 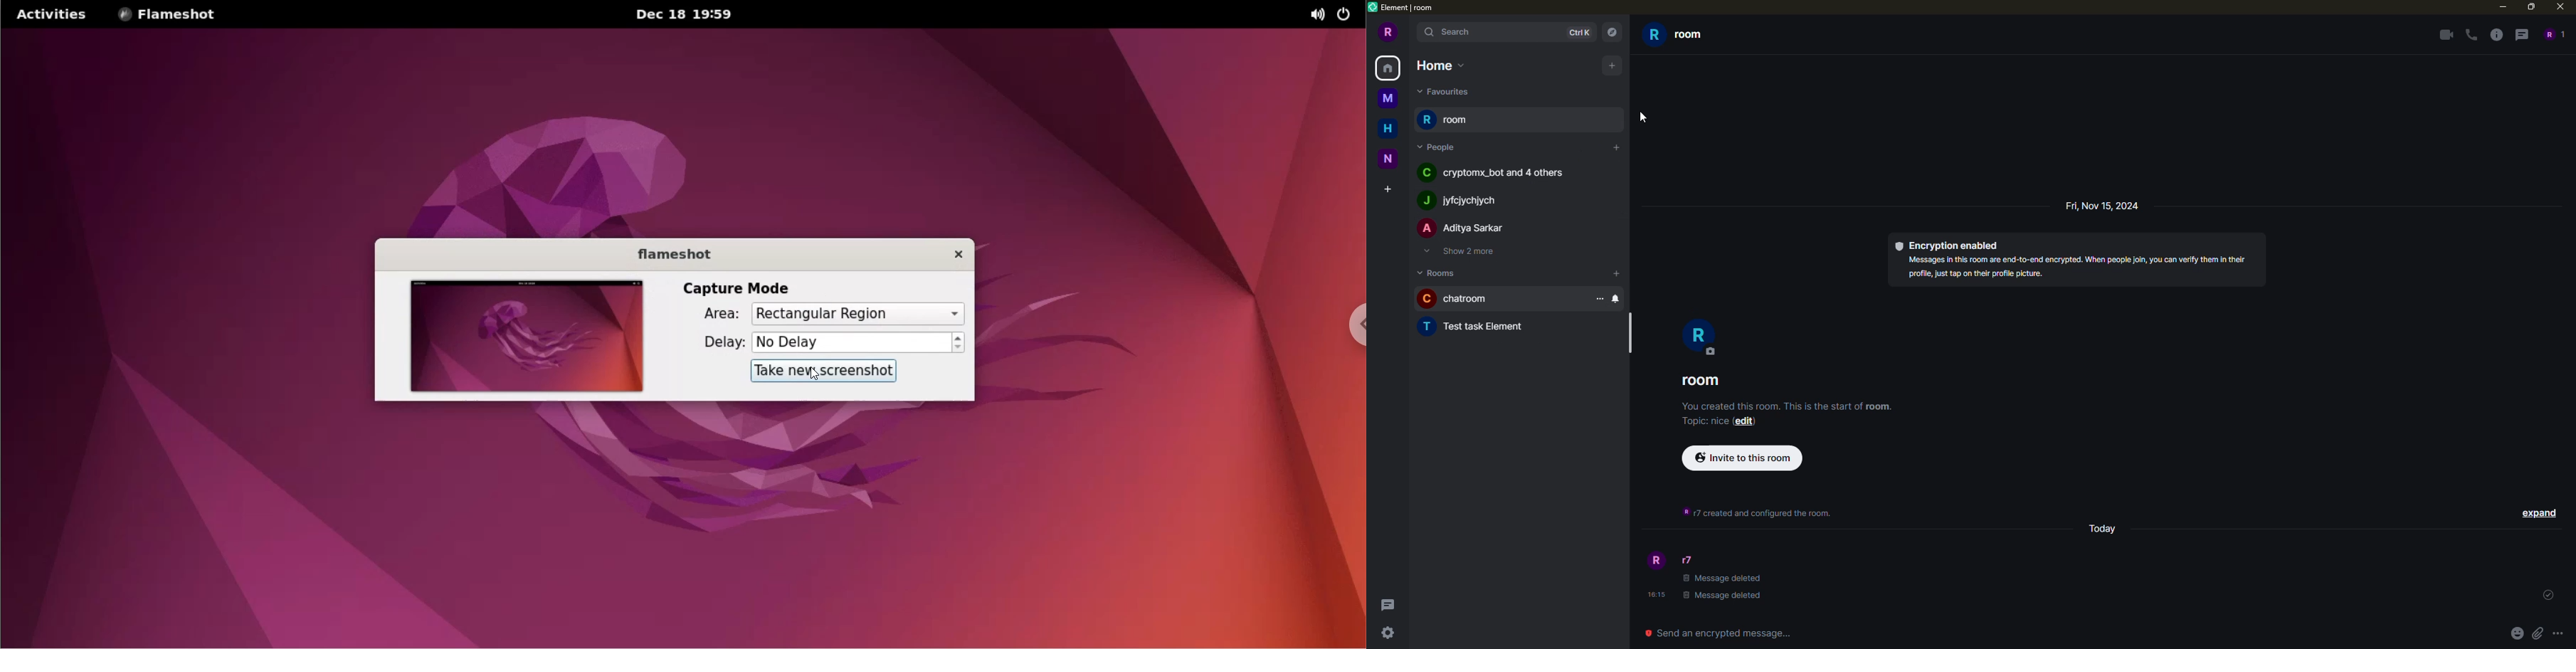 I want to click on favorites shortcut, so click(x=1452, y=91).